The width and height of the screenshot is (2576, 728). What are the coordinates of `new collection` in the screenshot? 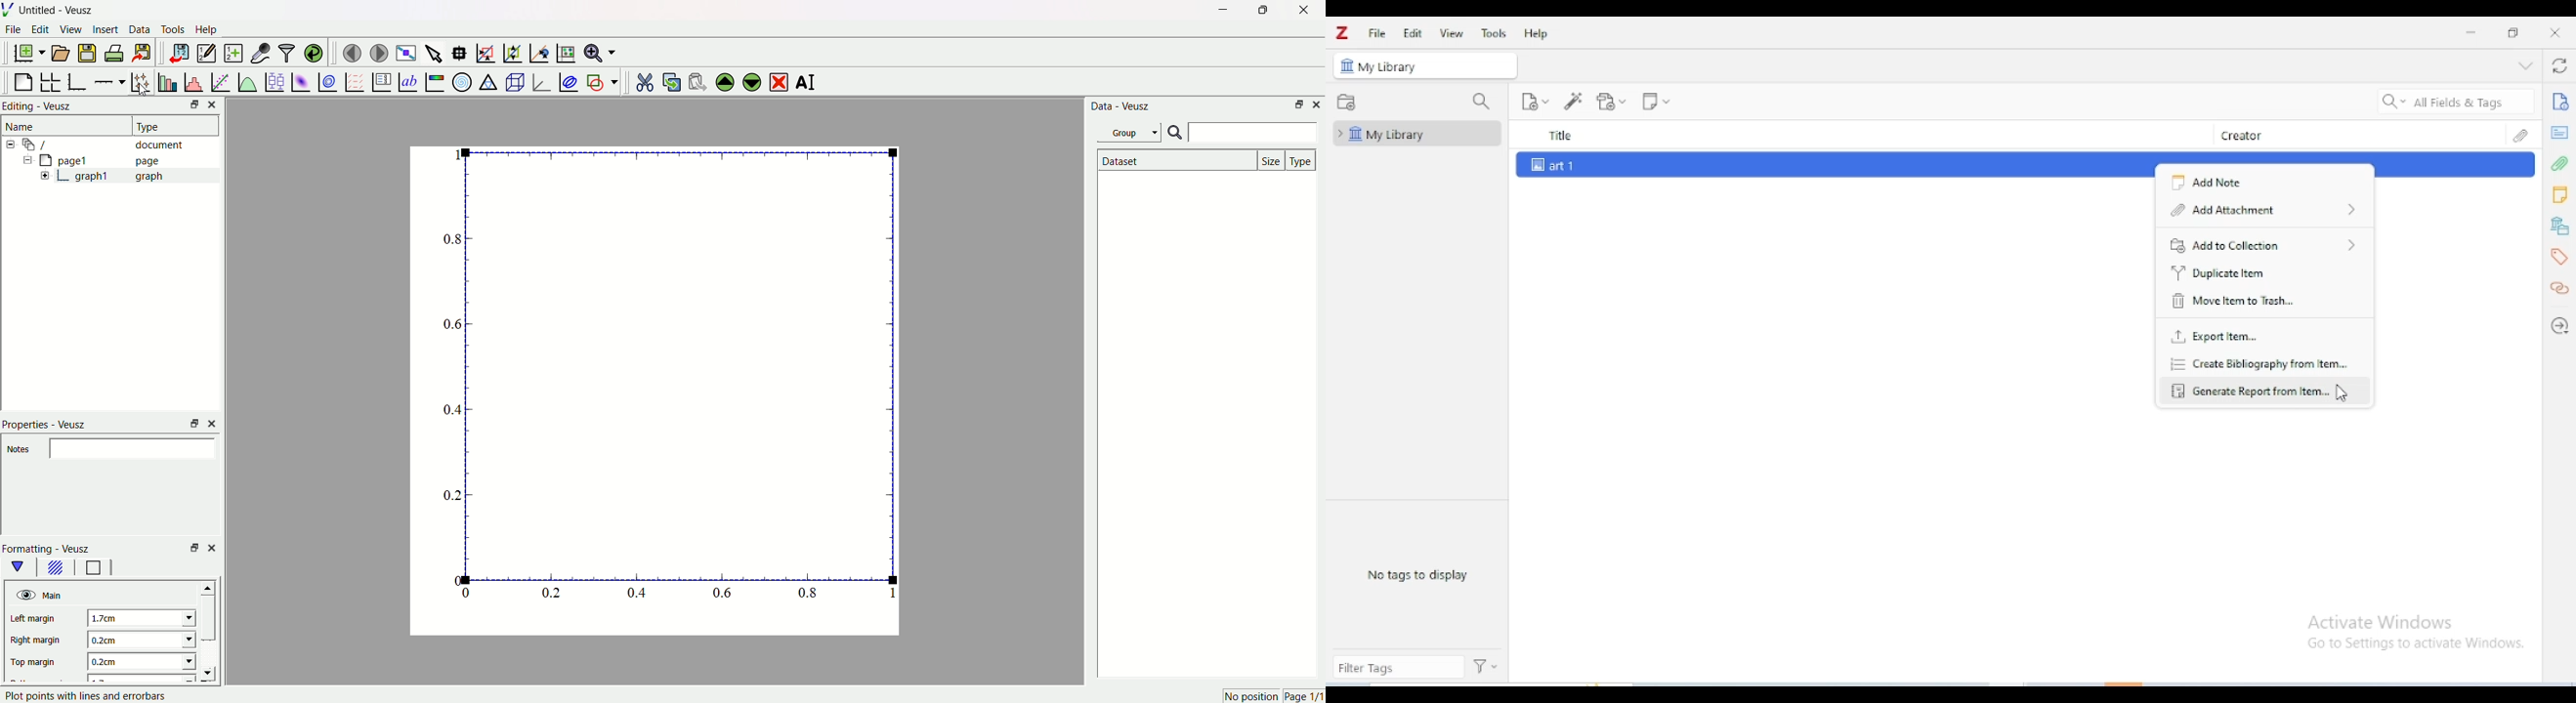 It's located at (1346, 102).